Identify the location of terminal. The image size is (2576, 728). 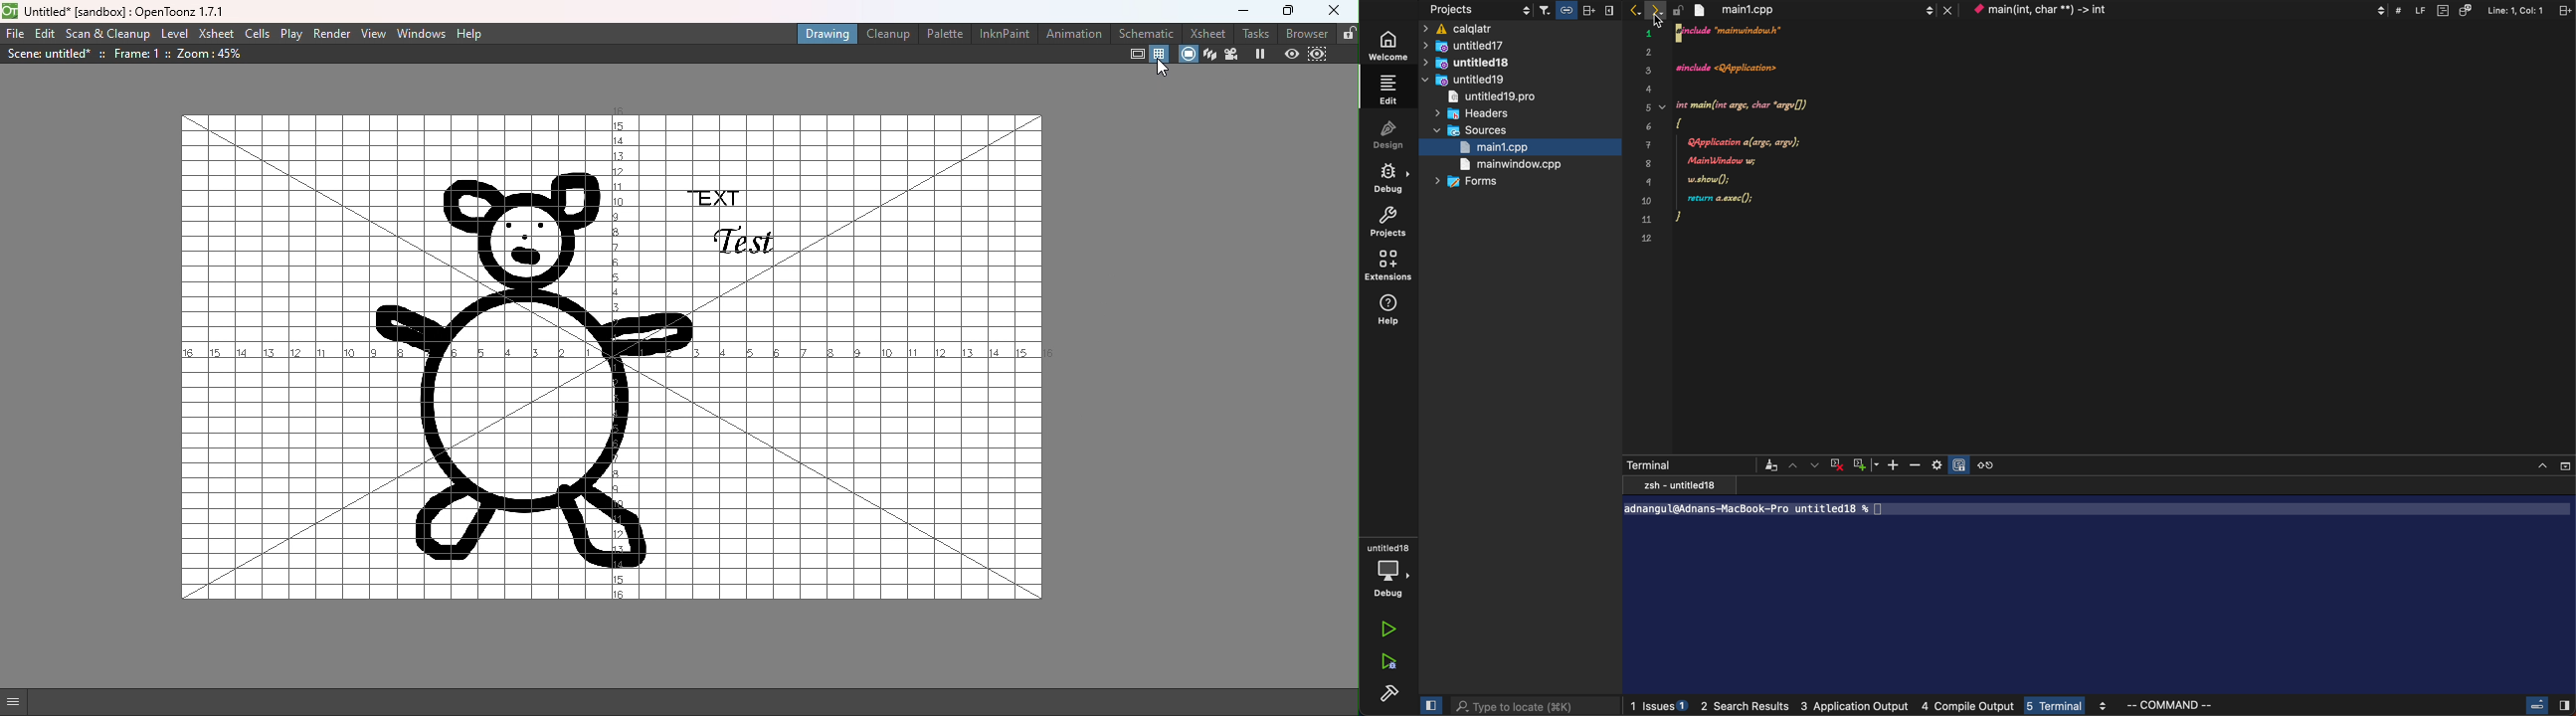
(2068, 706).